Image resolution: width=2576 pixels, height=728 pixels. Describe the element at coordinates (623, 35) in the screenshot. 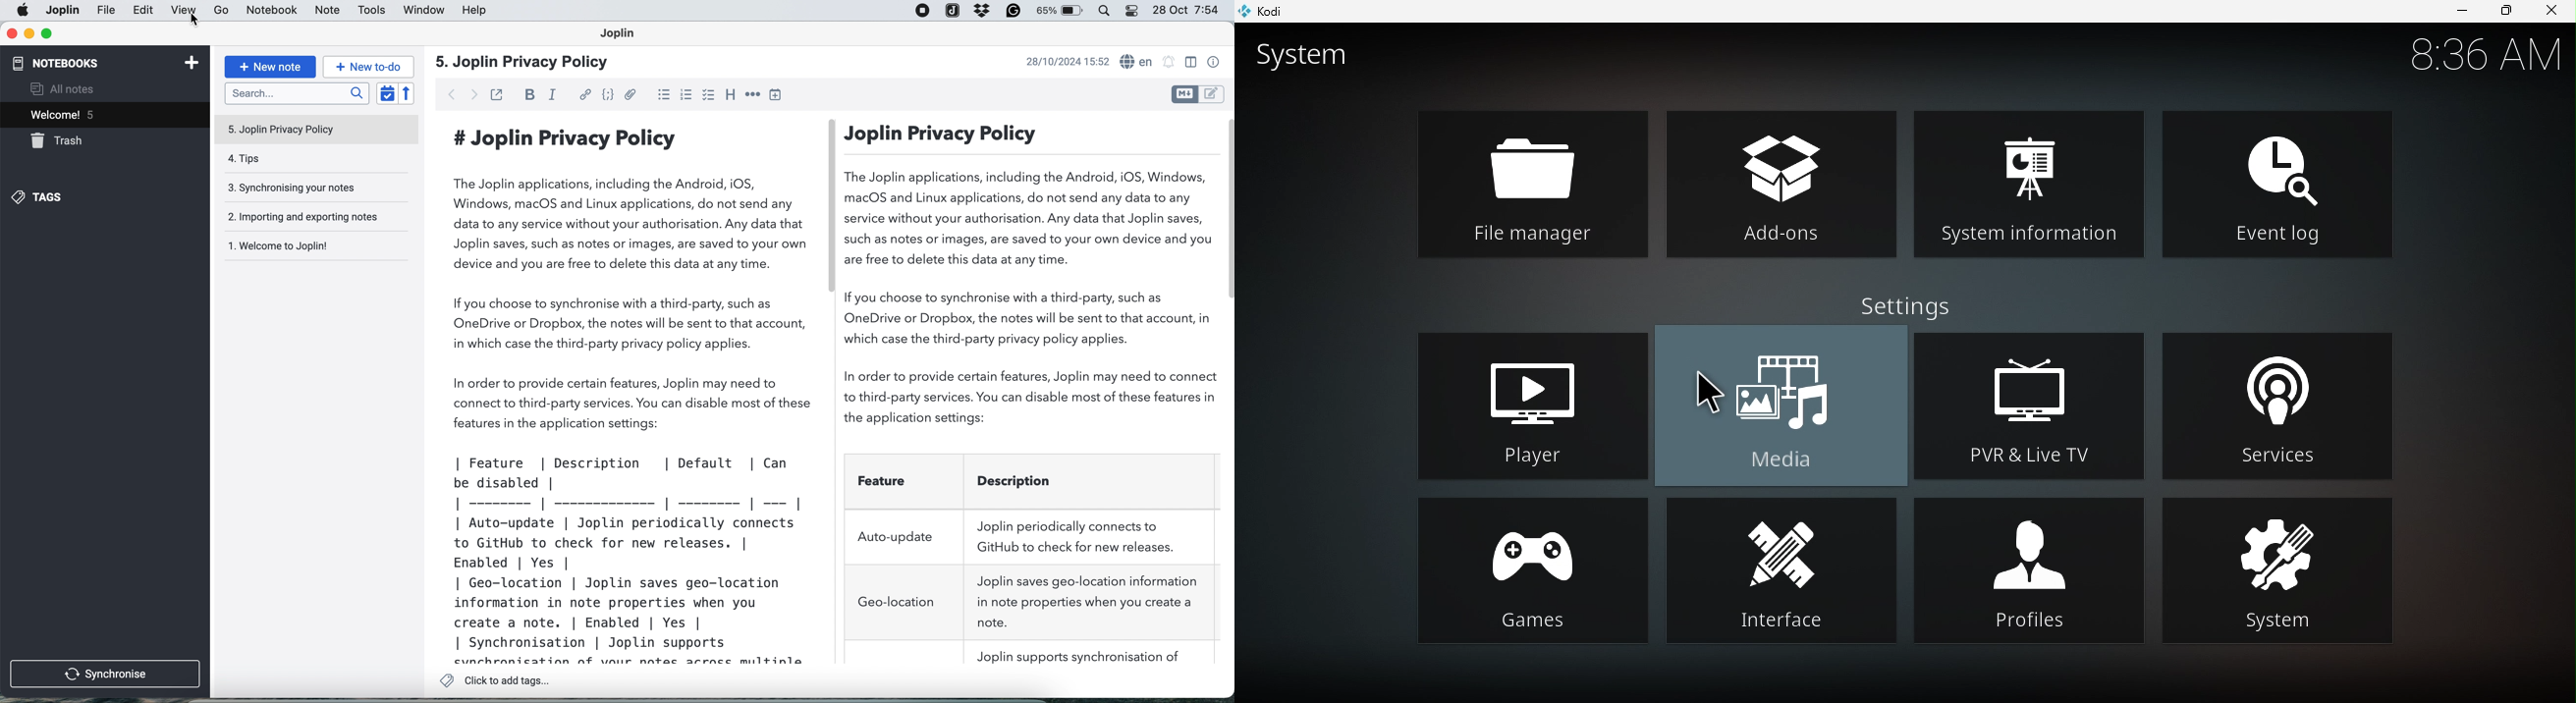

I see `Joplin` at that location.